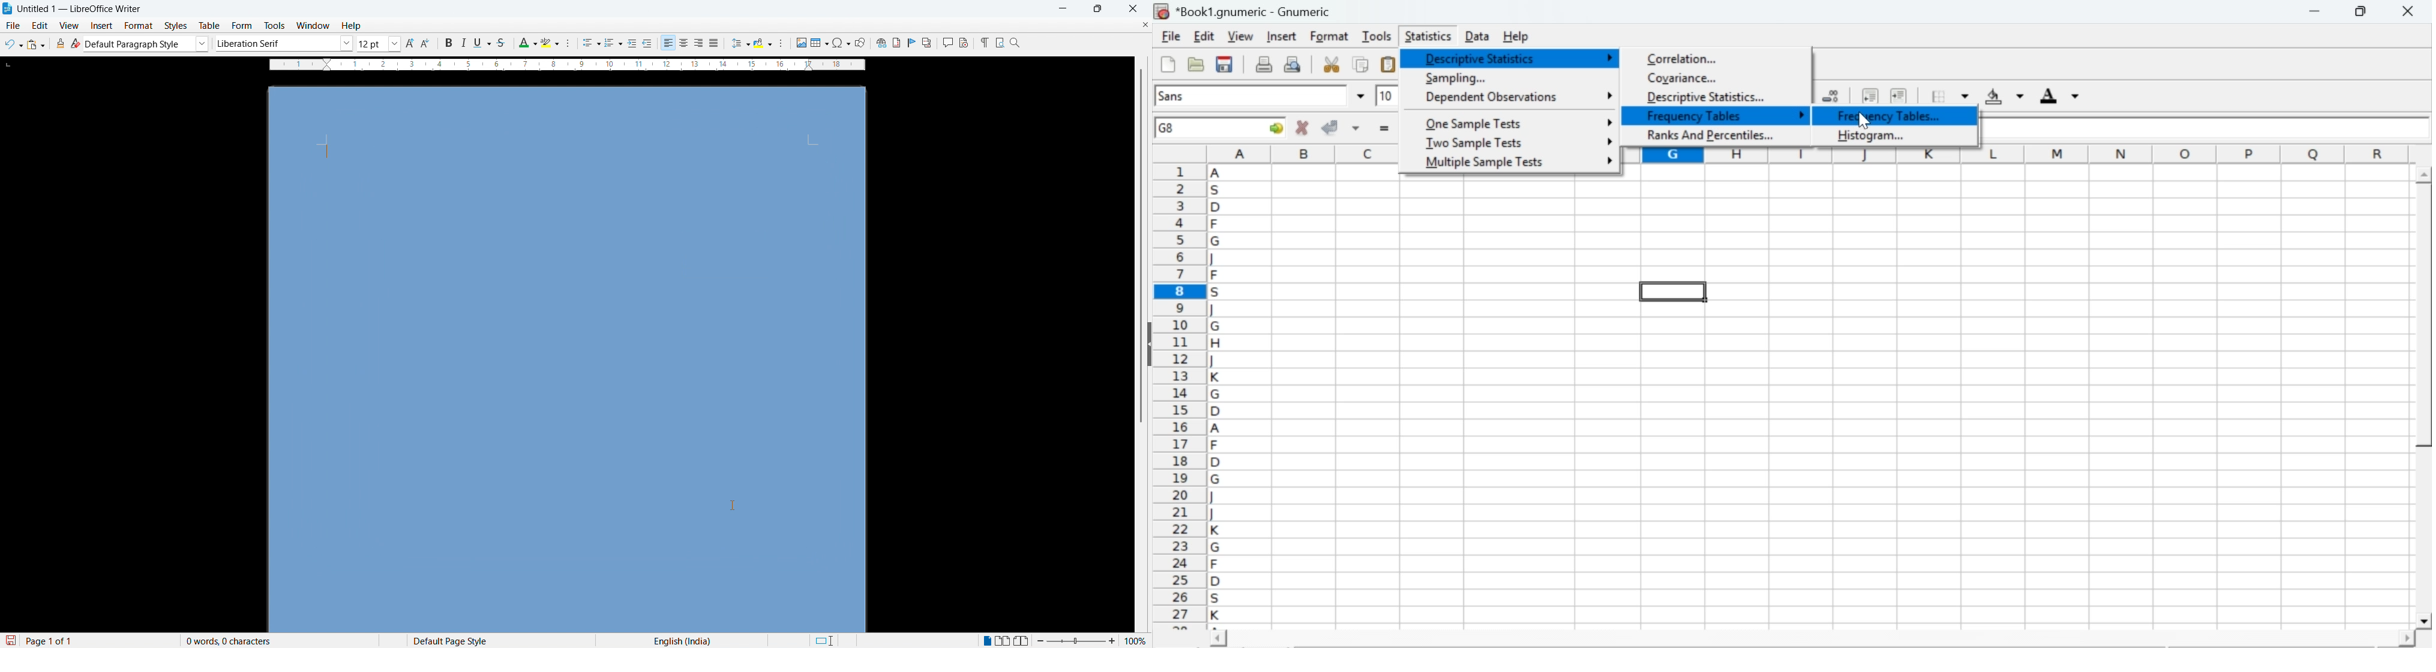 The height and width of the screenshot is (672, 2436). Describe the element at coordinates (312, 26) in the screenshot. I see `Window ` at that location.